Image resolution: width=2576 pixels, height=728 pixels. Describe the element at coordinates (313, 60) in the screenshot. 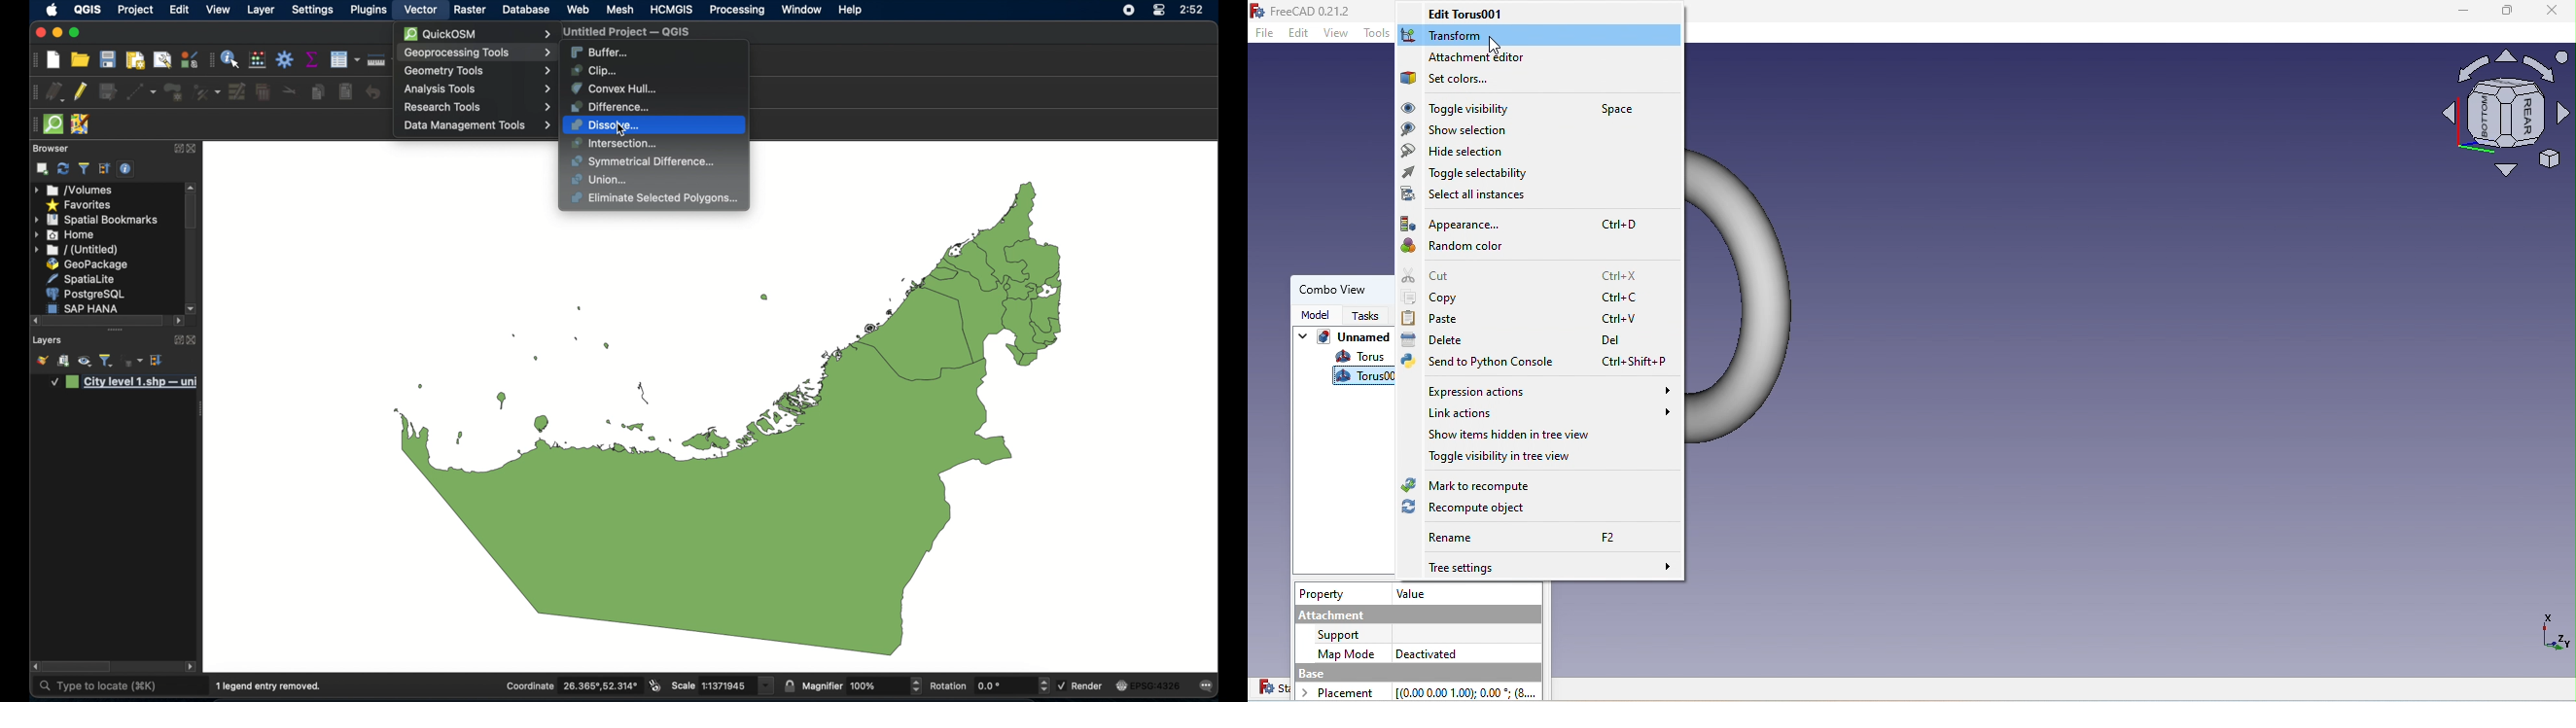

I see `show statistical summary` at that location.